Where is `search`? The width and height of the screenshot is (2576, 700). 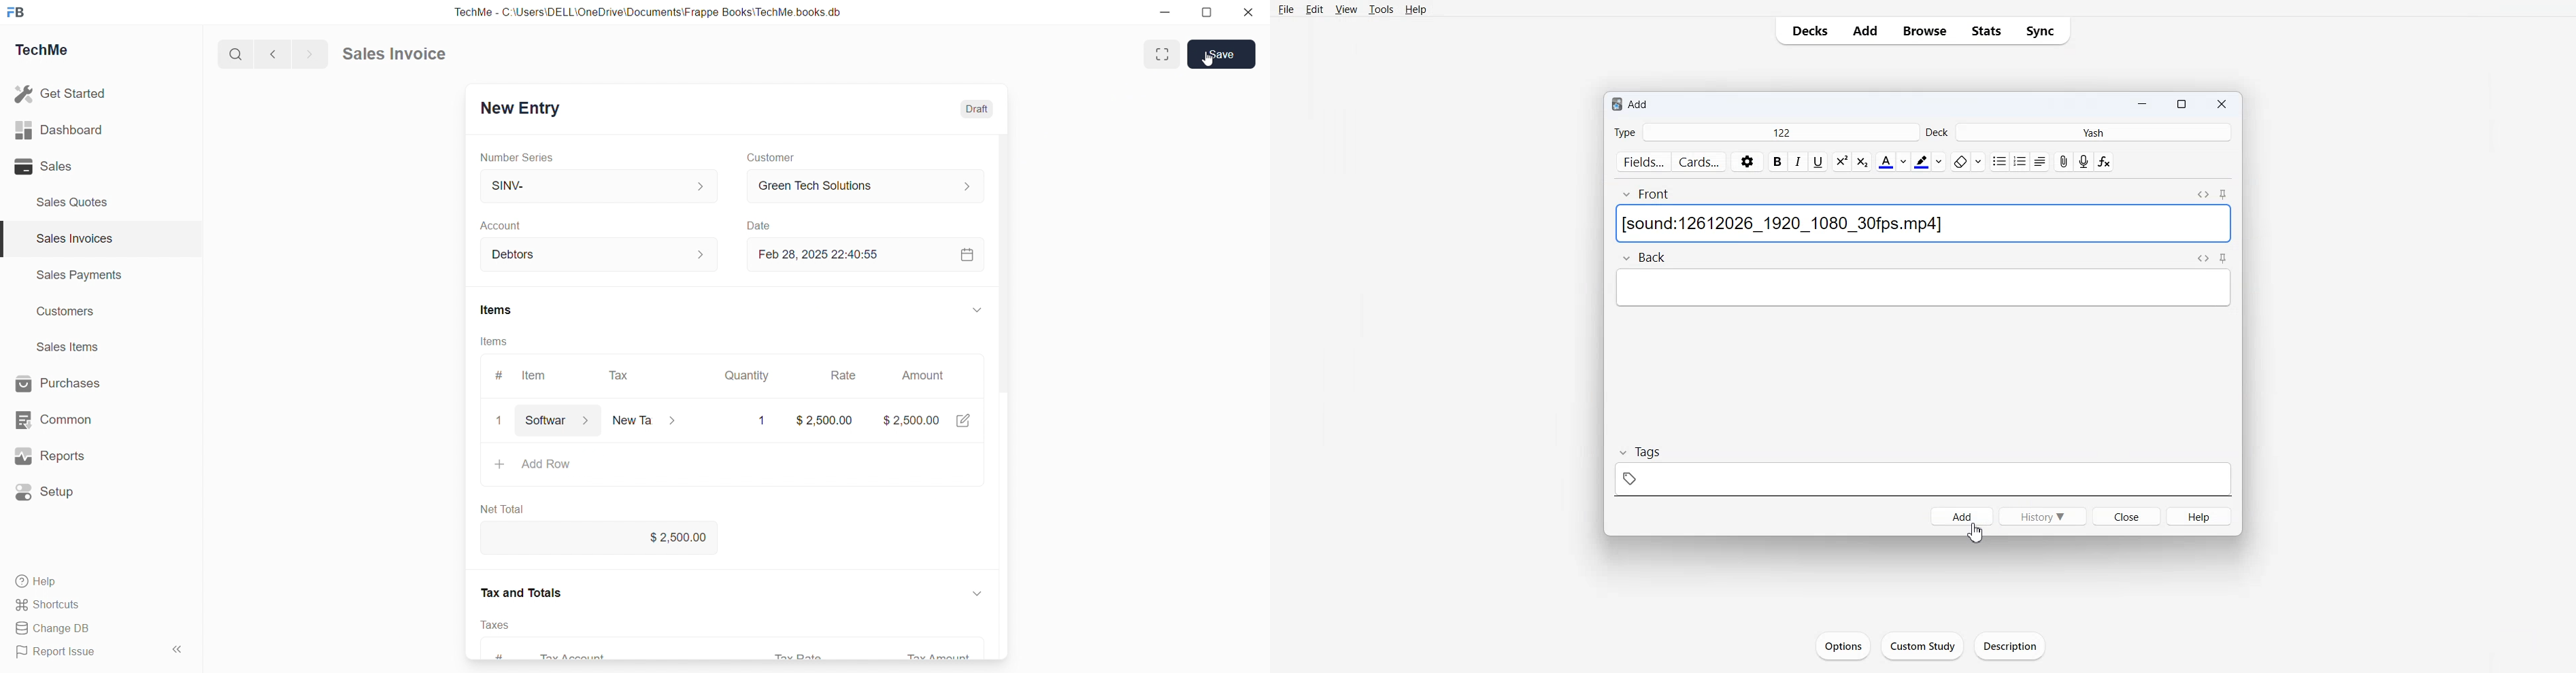
search is located at coordinates (234, 55).